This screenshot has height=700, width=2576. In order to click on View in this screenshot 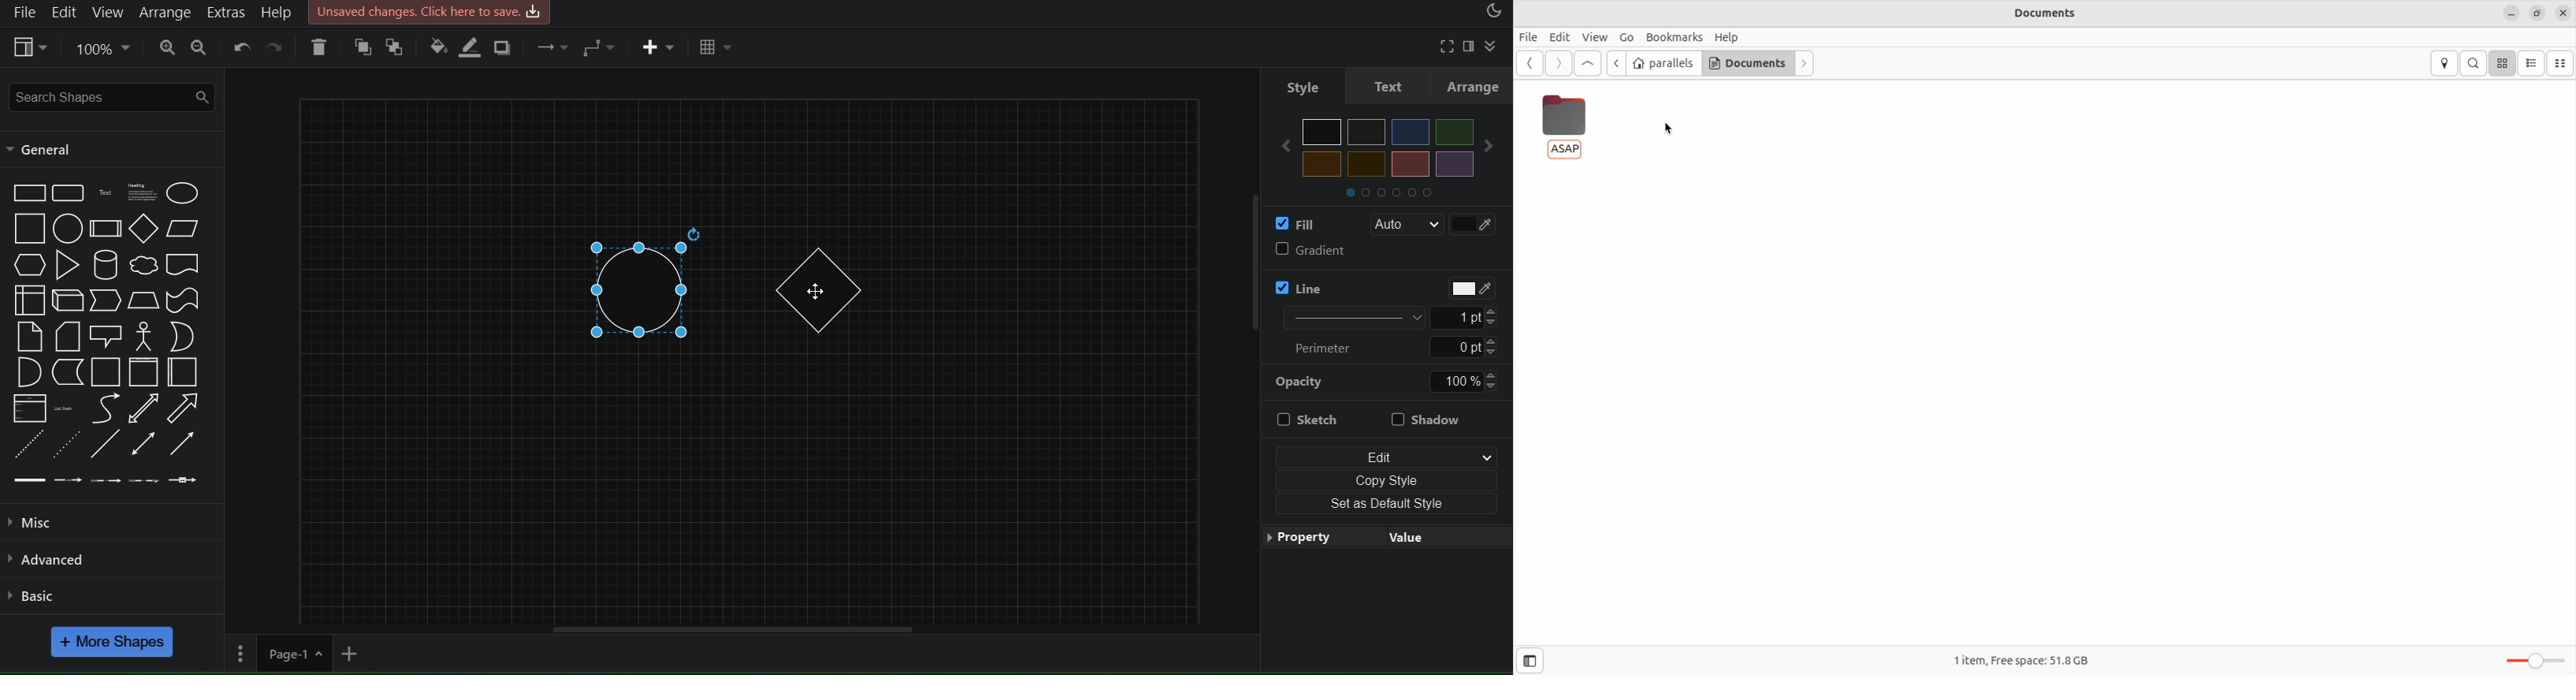, I will do `click(1595, 38)`.